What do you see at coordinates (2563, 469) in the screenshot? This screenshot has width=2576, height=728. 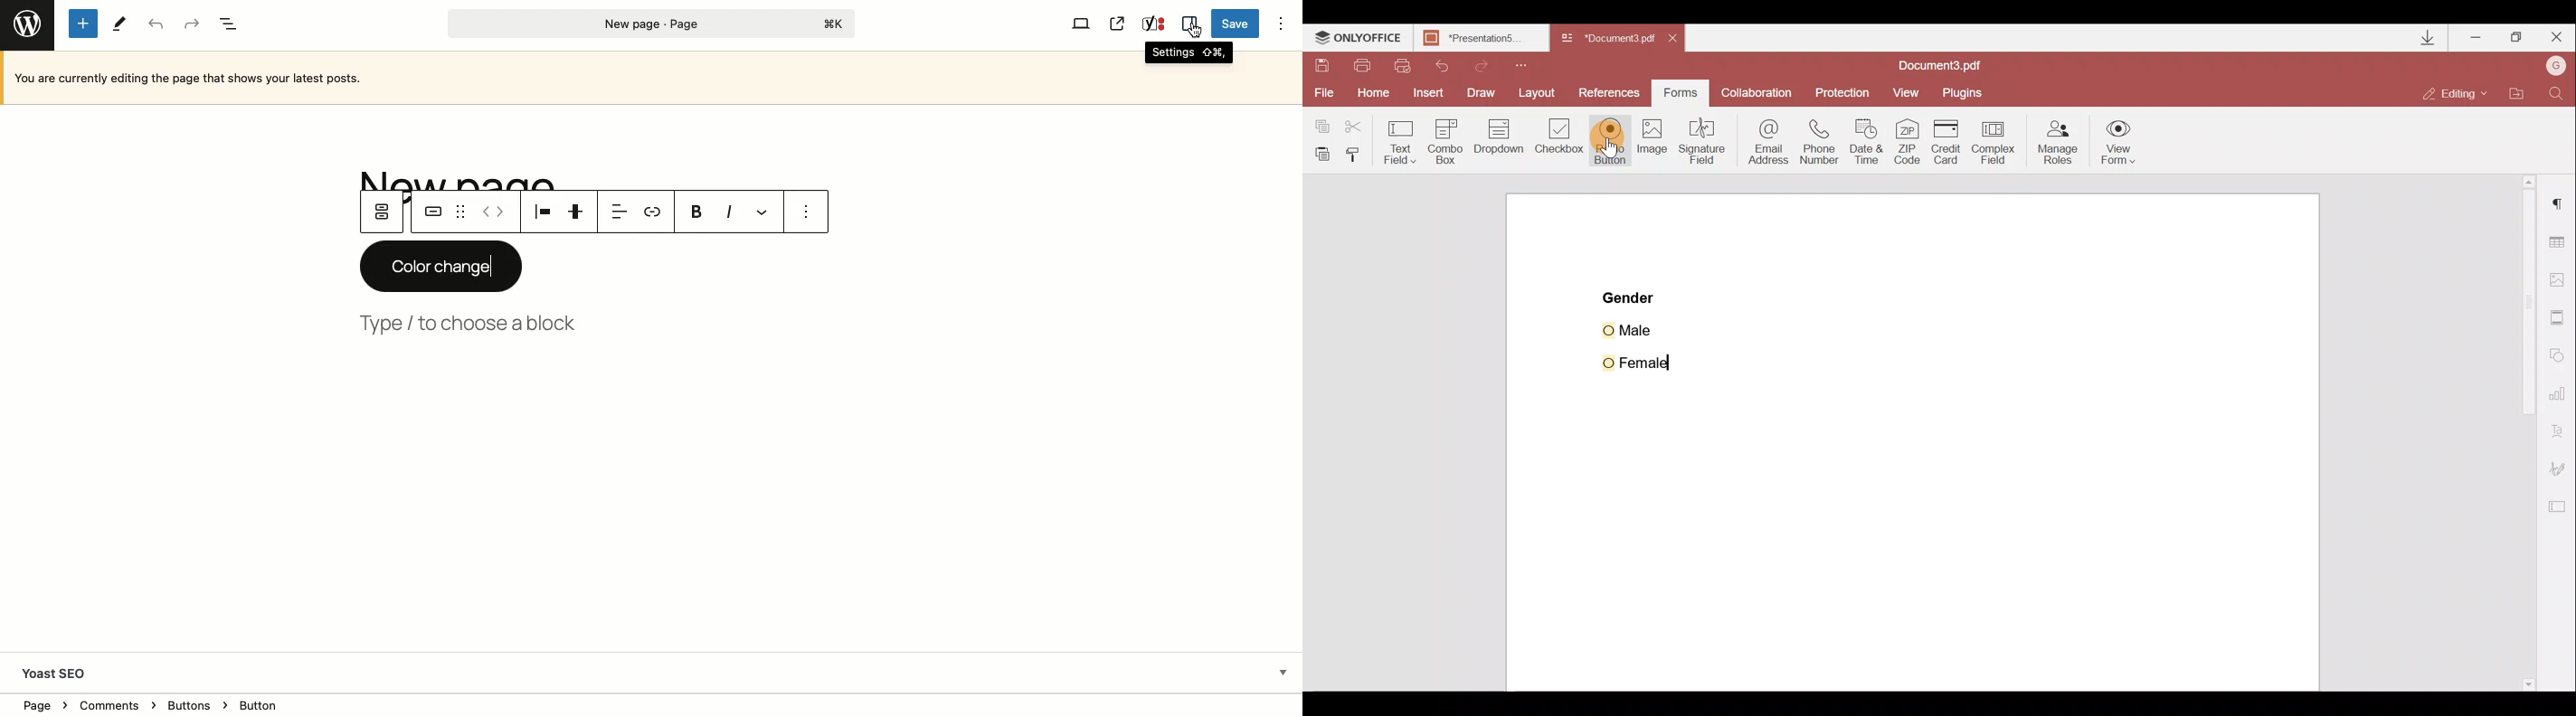 I see `Signature settings` at bounding box center [2563, 469].